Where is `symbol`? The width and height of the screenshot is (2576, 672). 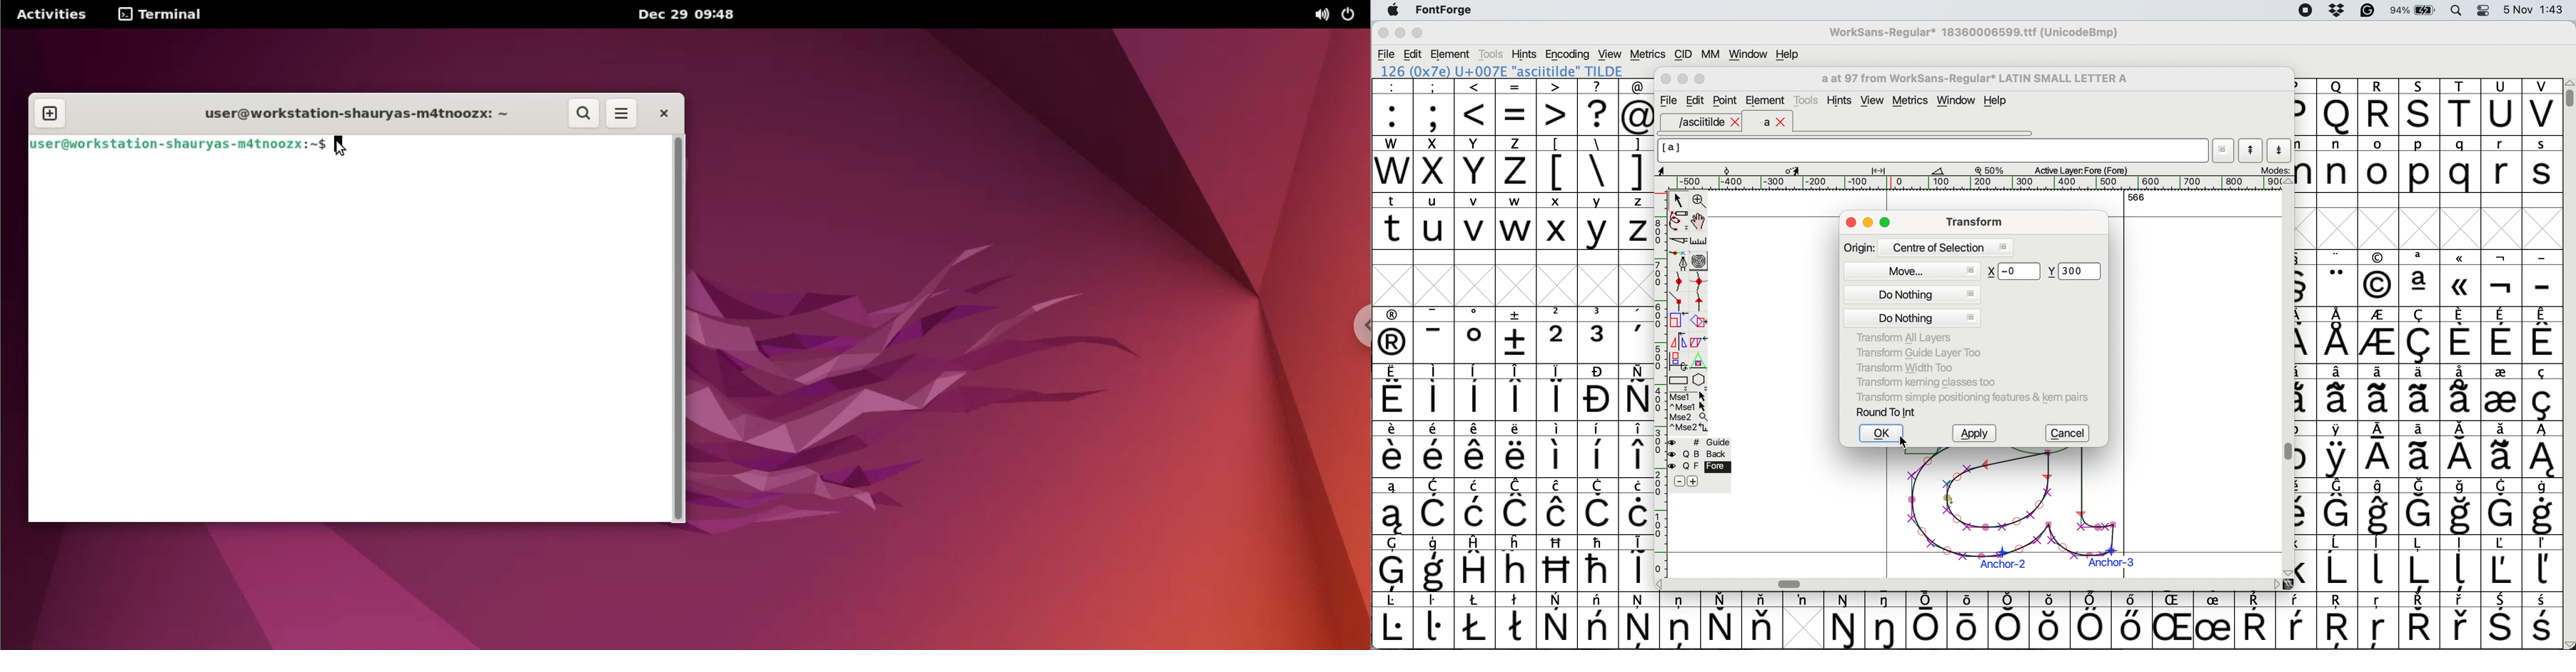
symbol is located at coordinates (2420, 450).